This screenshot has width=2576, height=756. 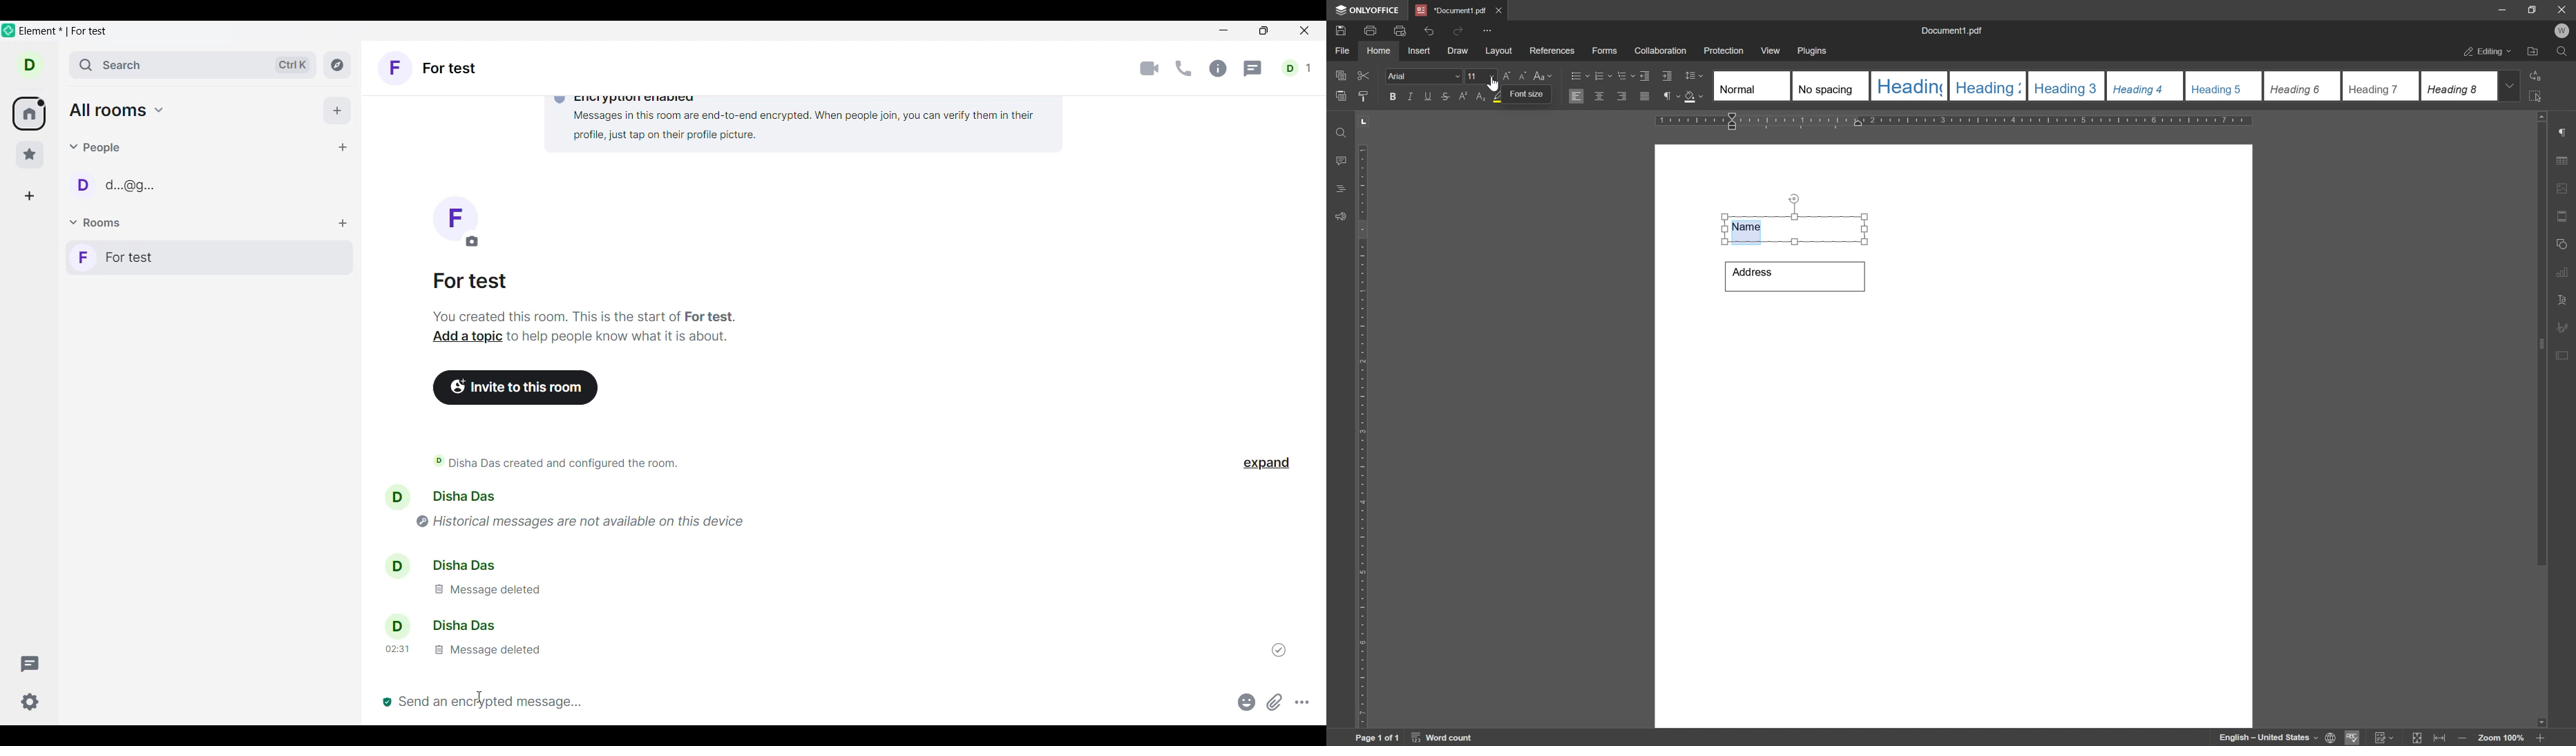 I want to click on font, so click(x=1424, y=76).